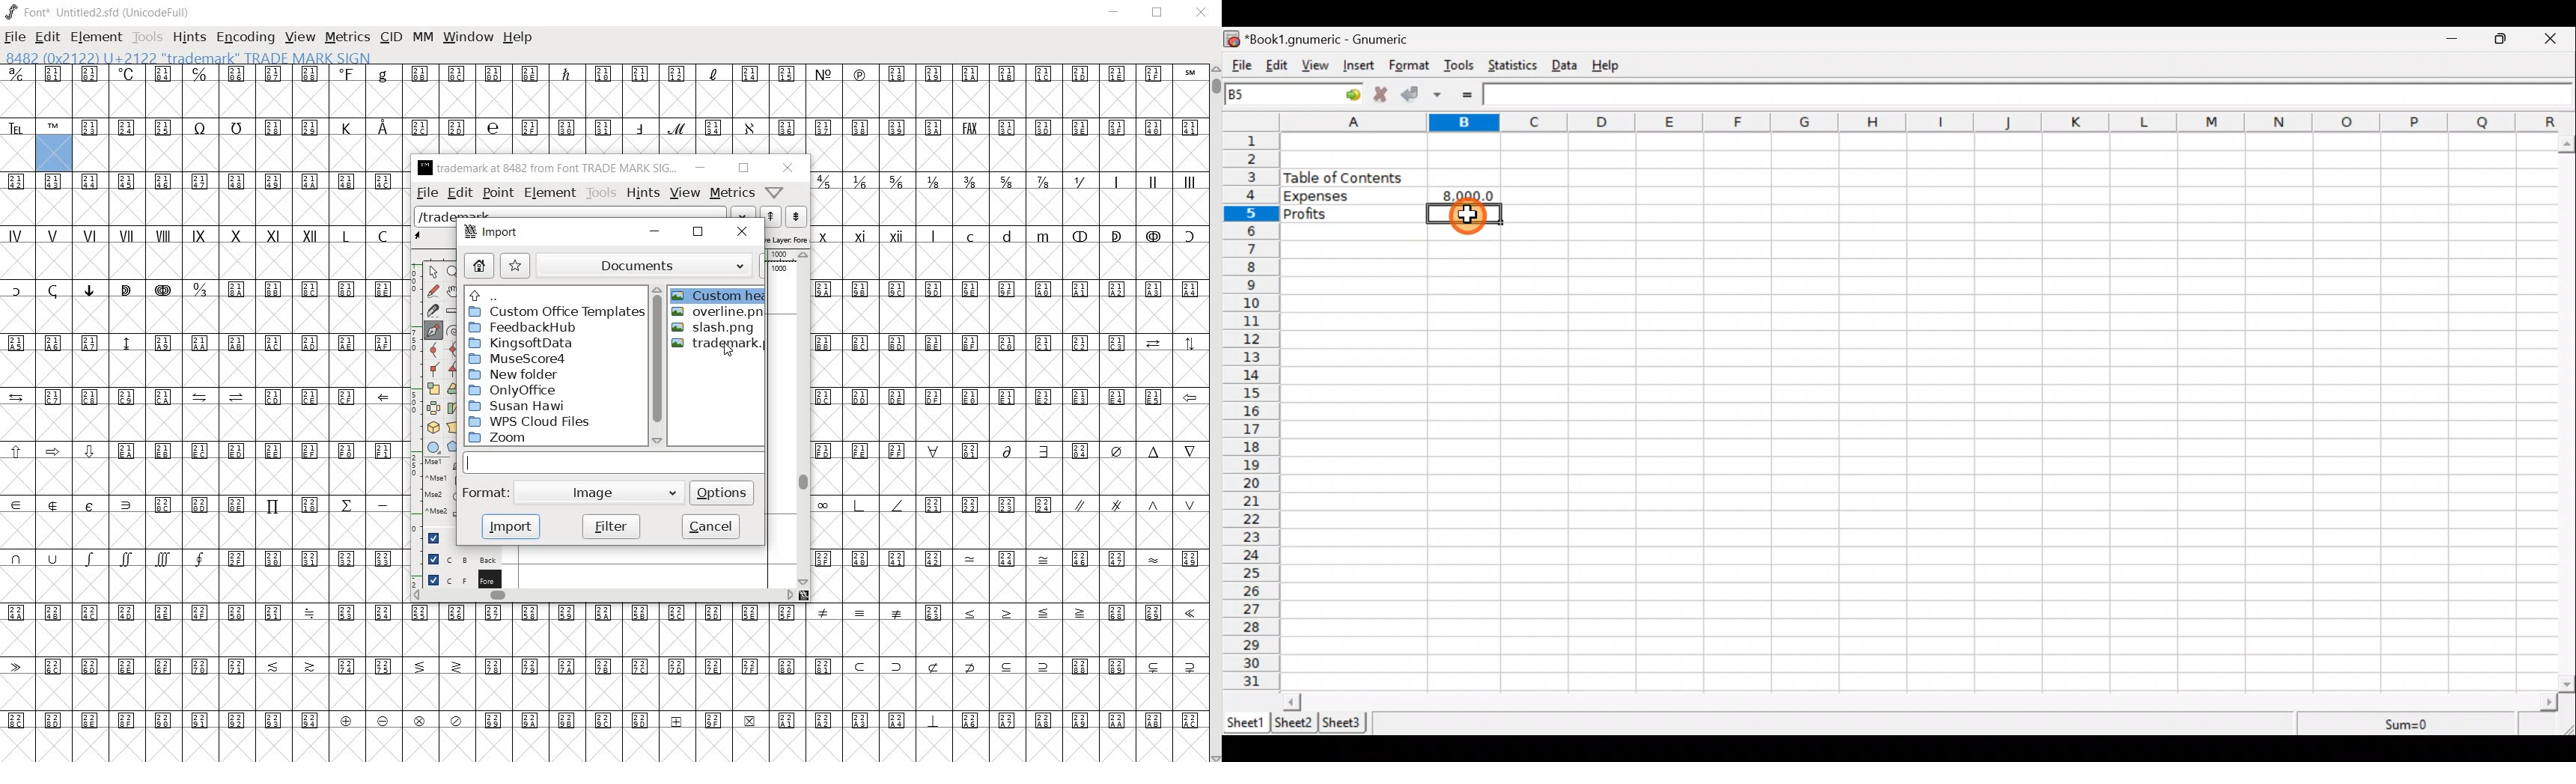  I want to click on show the previous word on the list, so click(795, 216).